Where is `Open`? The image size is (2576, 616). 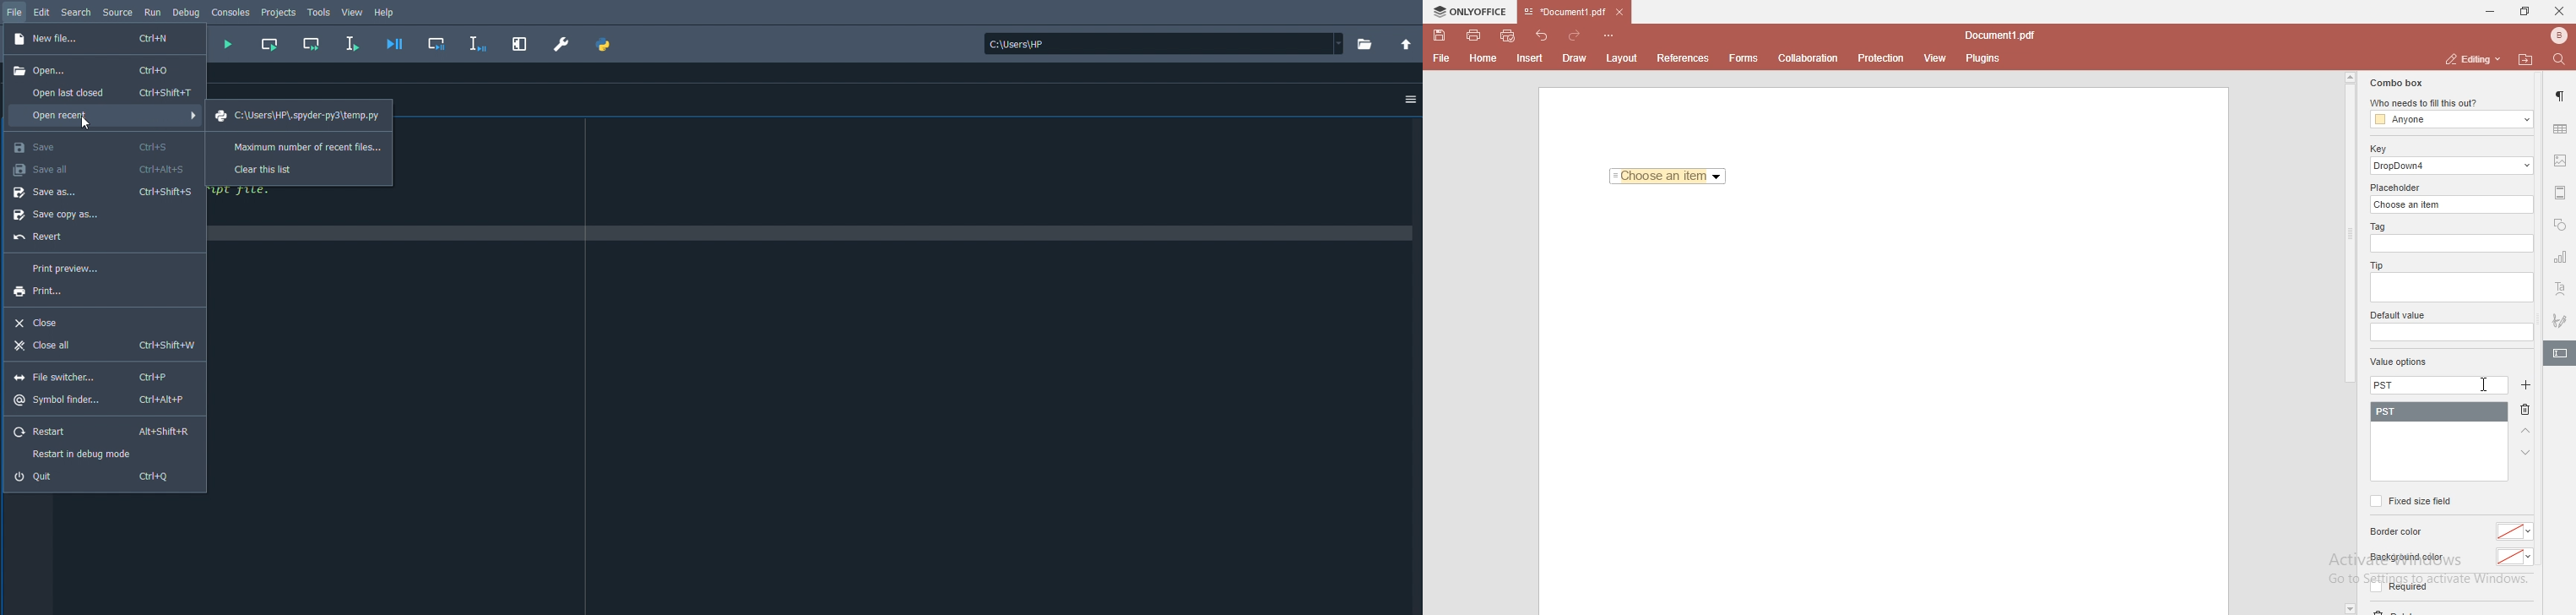 Open is located at coordinates (94, 70).